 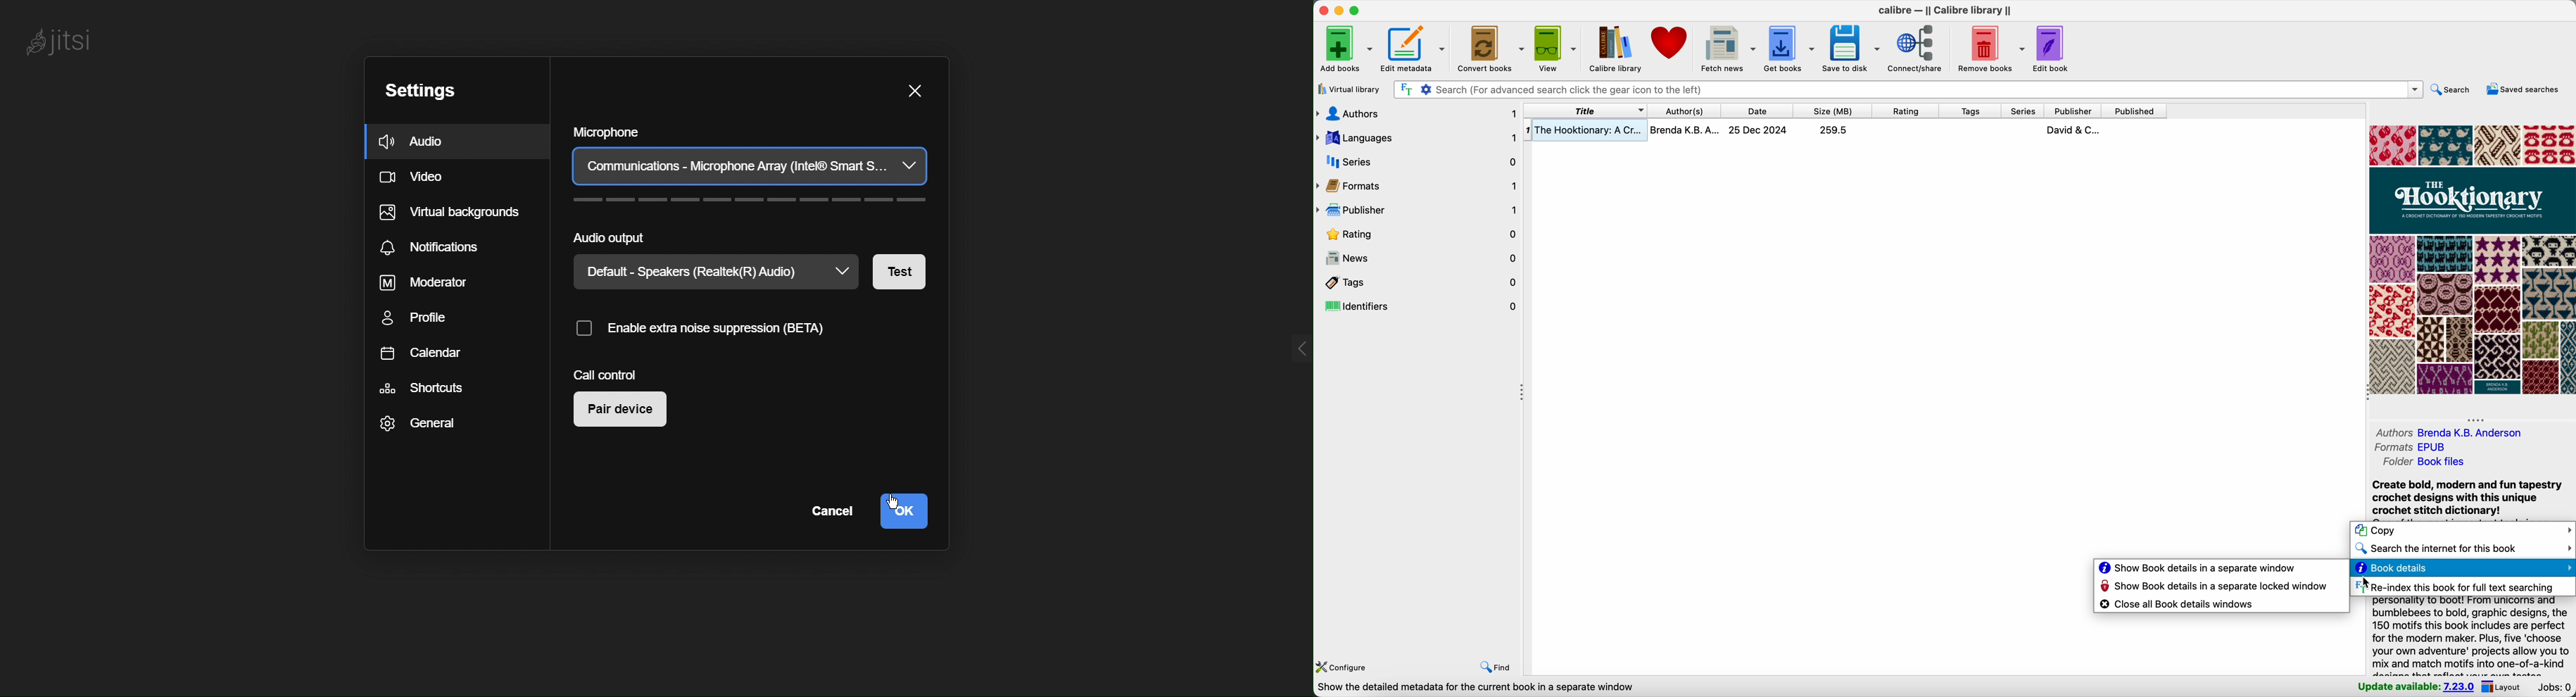 What do you see at coordinates (2178, 605) in the screenshot?
I see `close all book details window` at bounding box center [2178, 605].